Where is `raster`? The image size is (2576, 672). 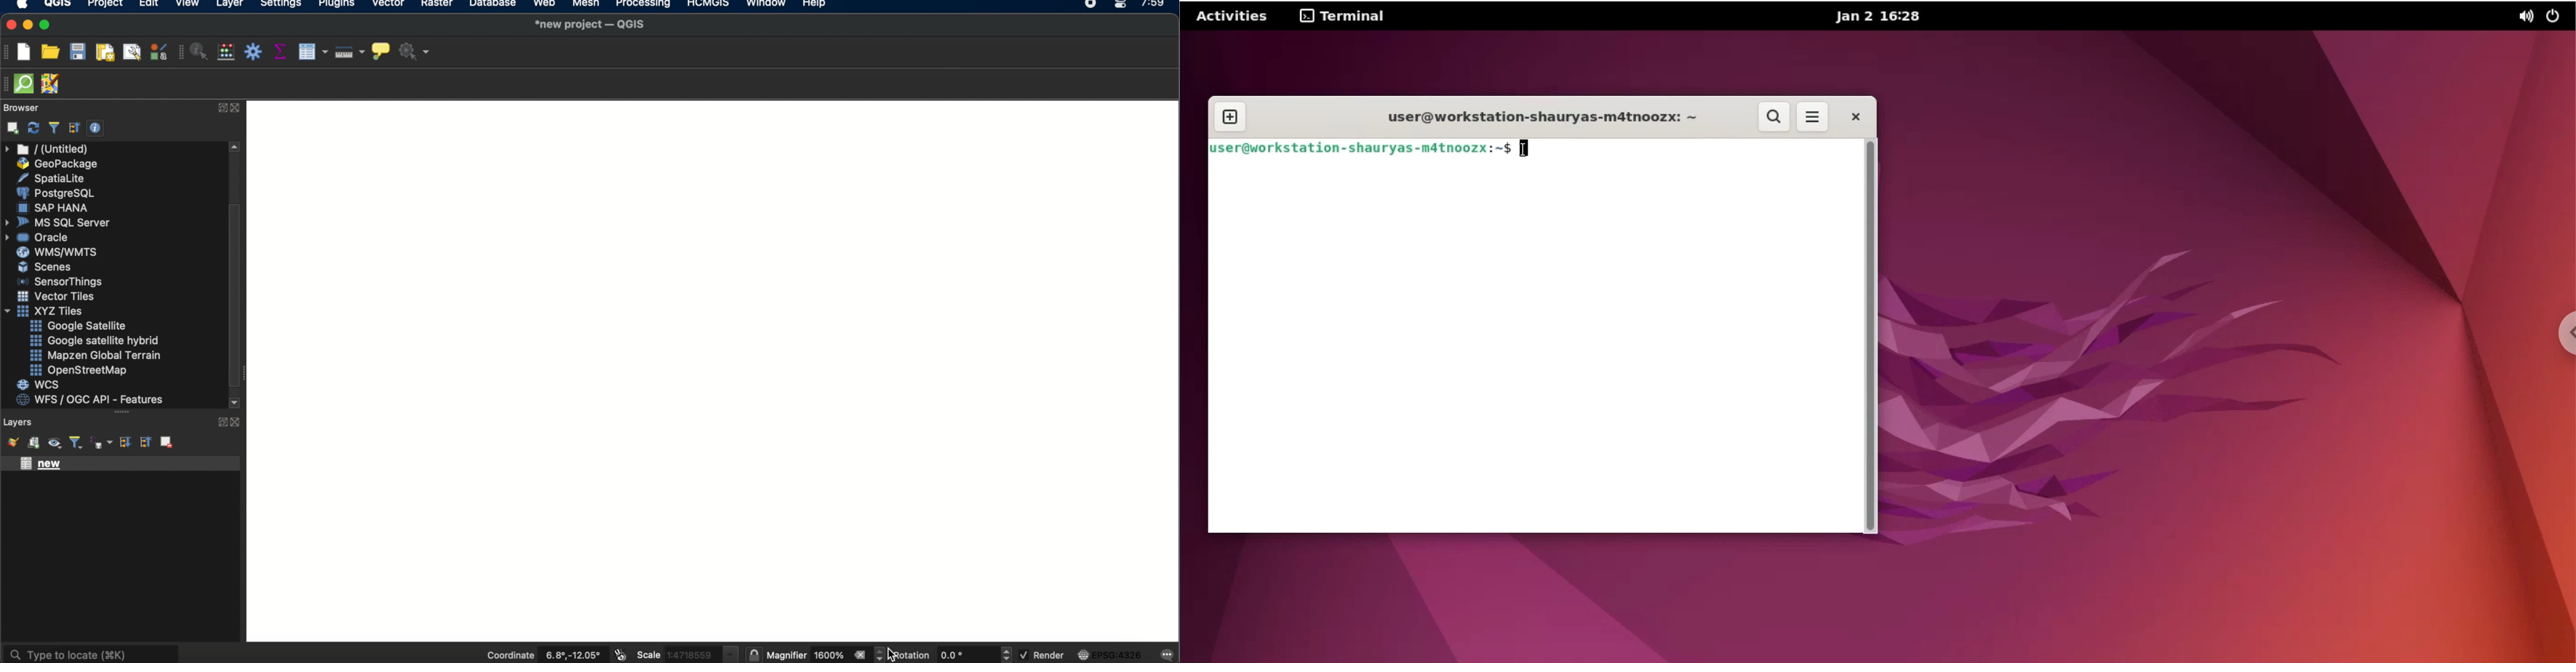
raster is located at coordinates (436, 5).